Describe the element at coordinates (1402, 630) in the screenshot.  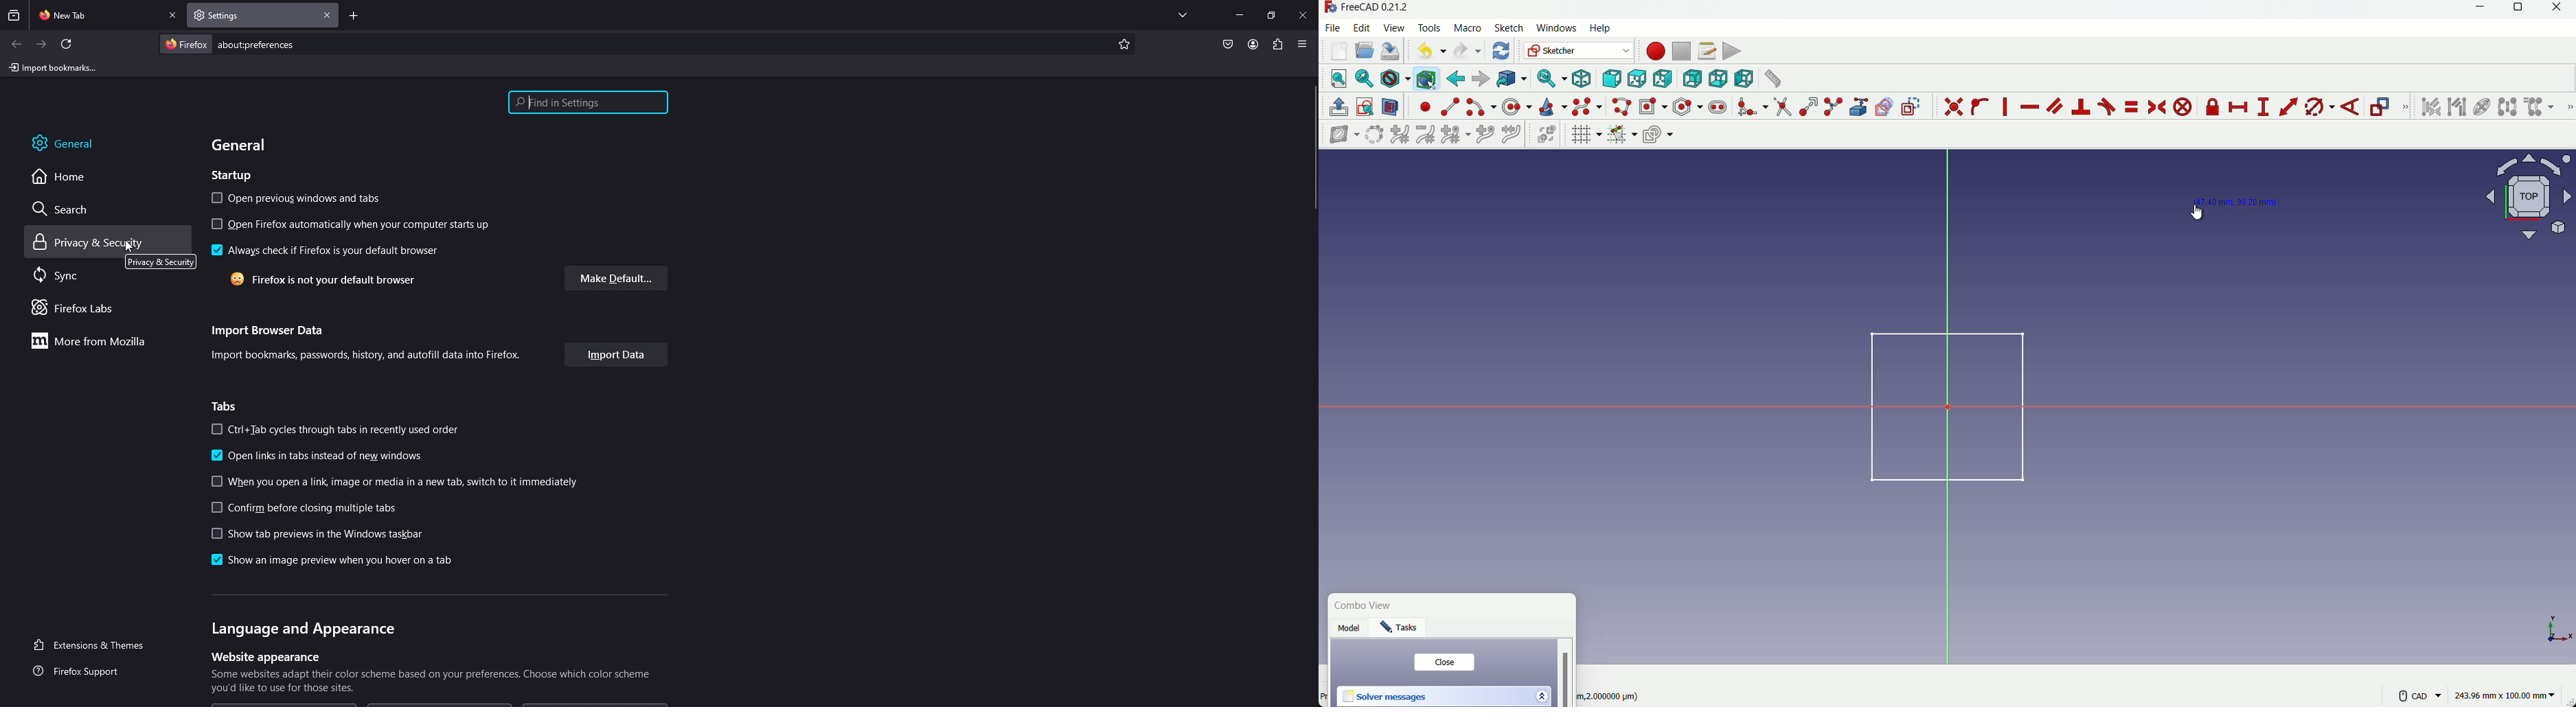
I see `tasks` at that location.